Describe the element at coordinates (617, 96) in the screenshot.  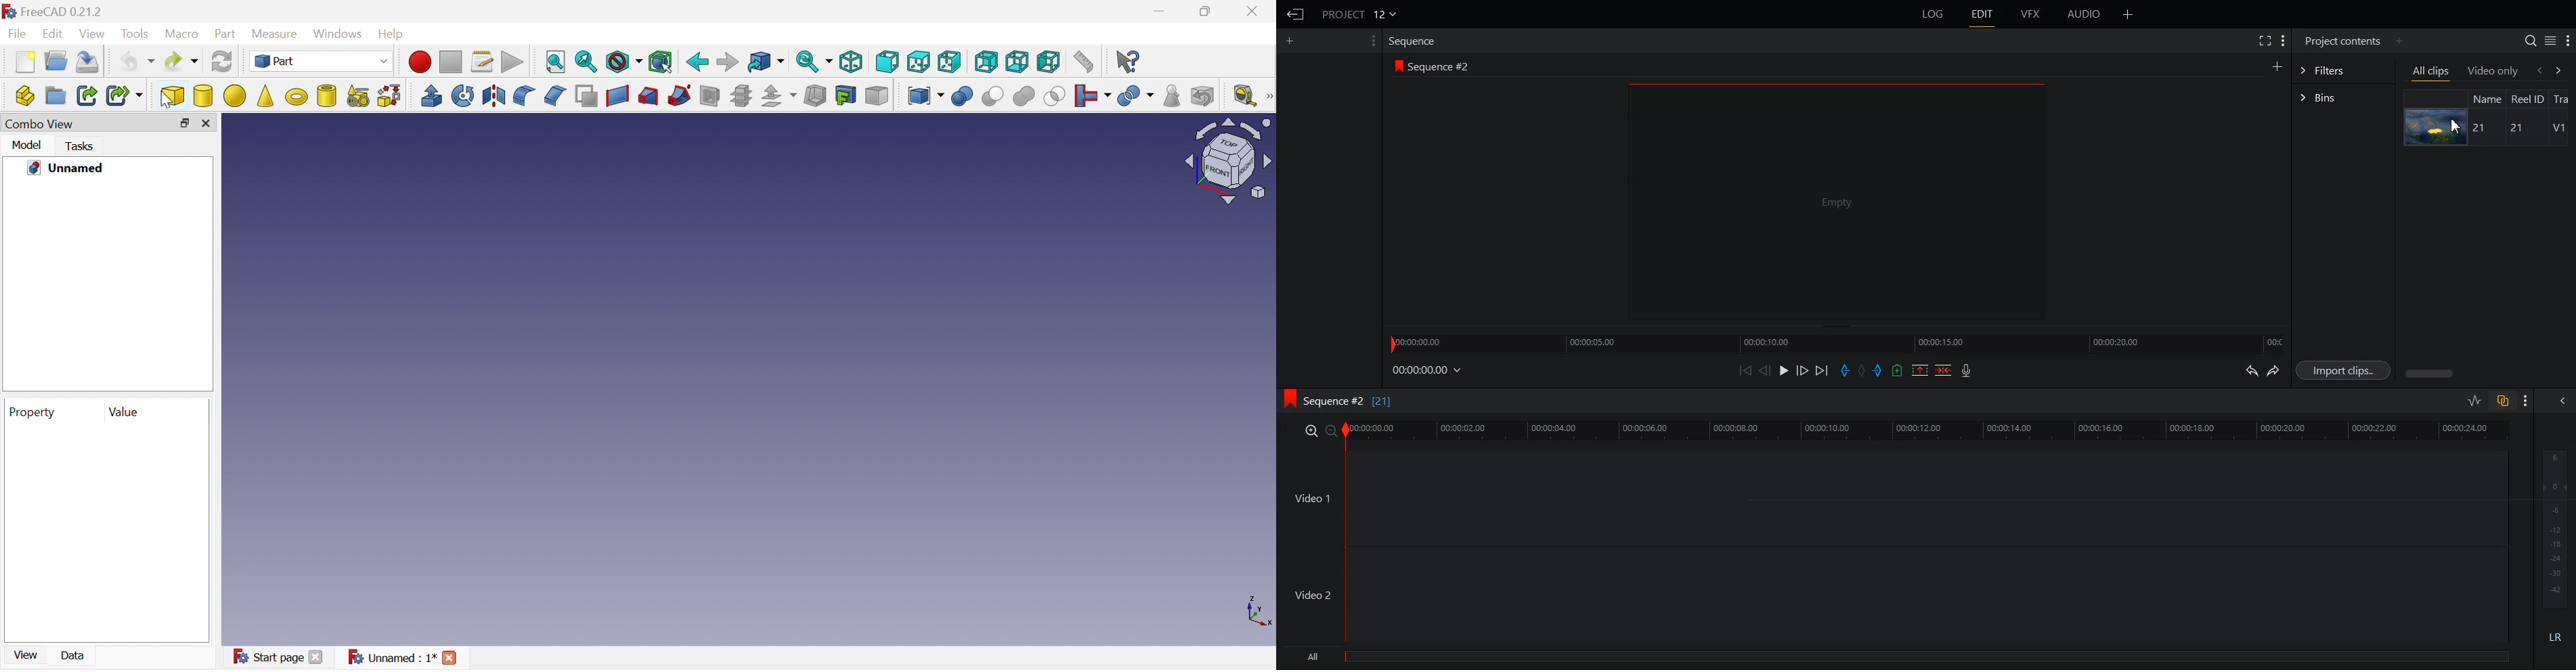
I see `Create ruled surface` at that location.